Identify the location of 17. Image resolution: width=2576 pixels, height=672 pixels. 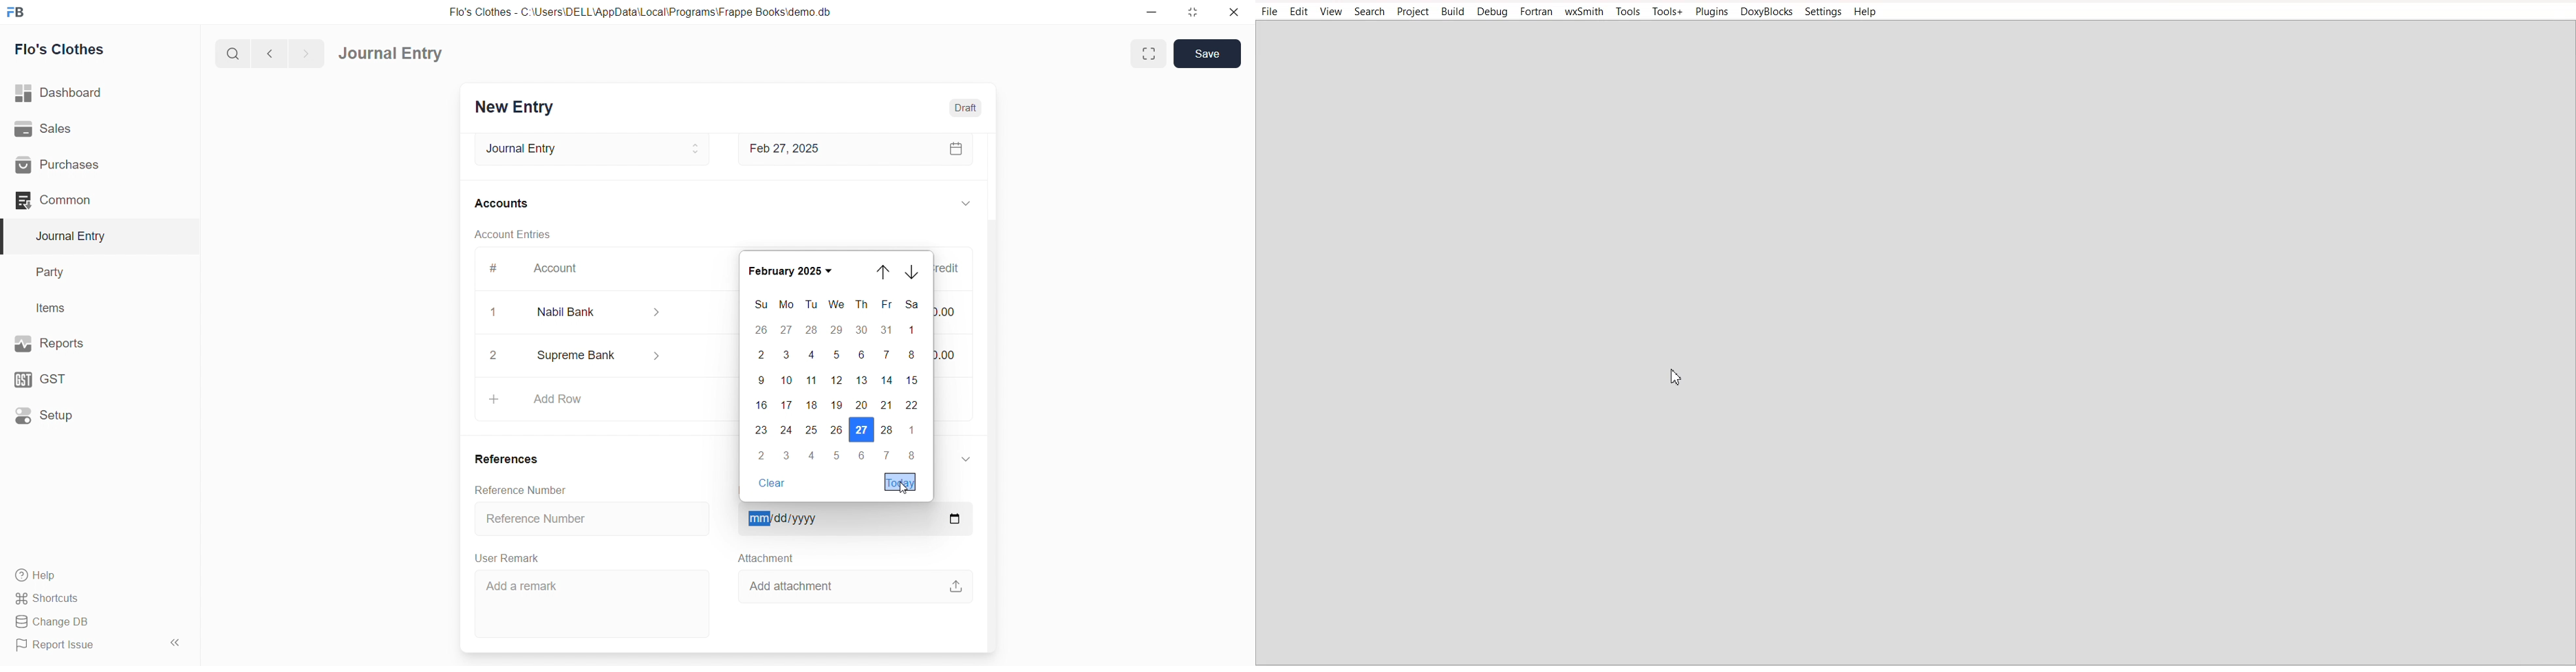
(786, 404).